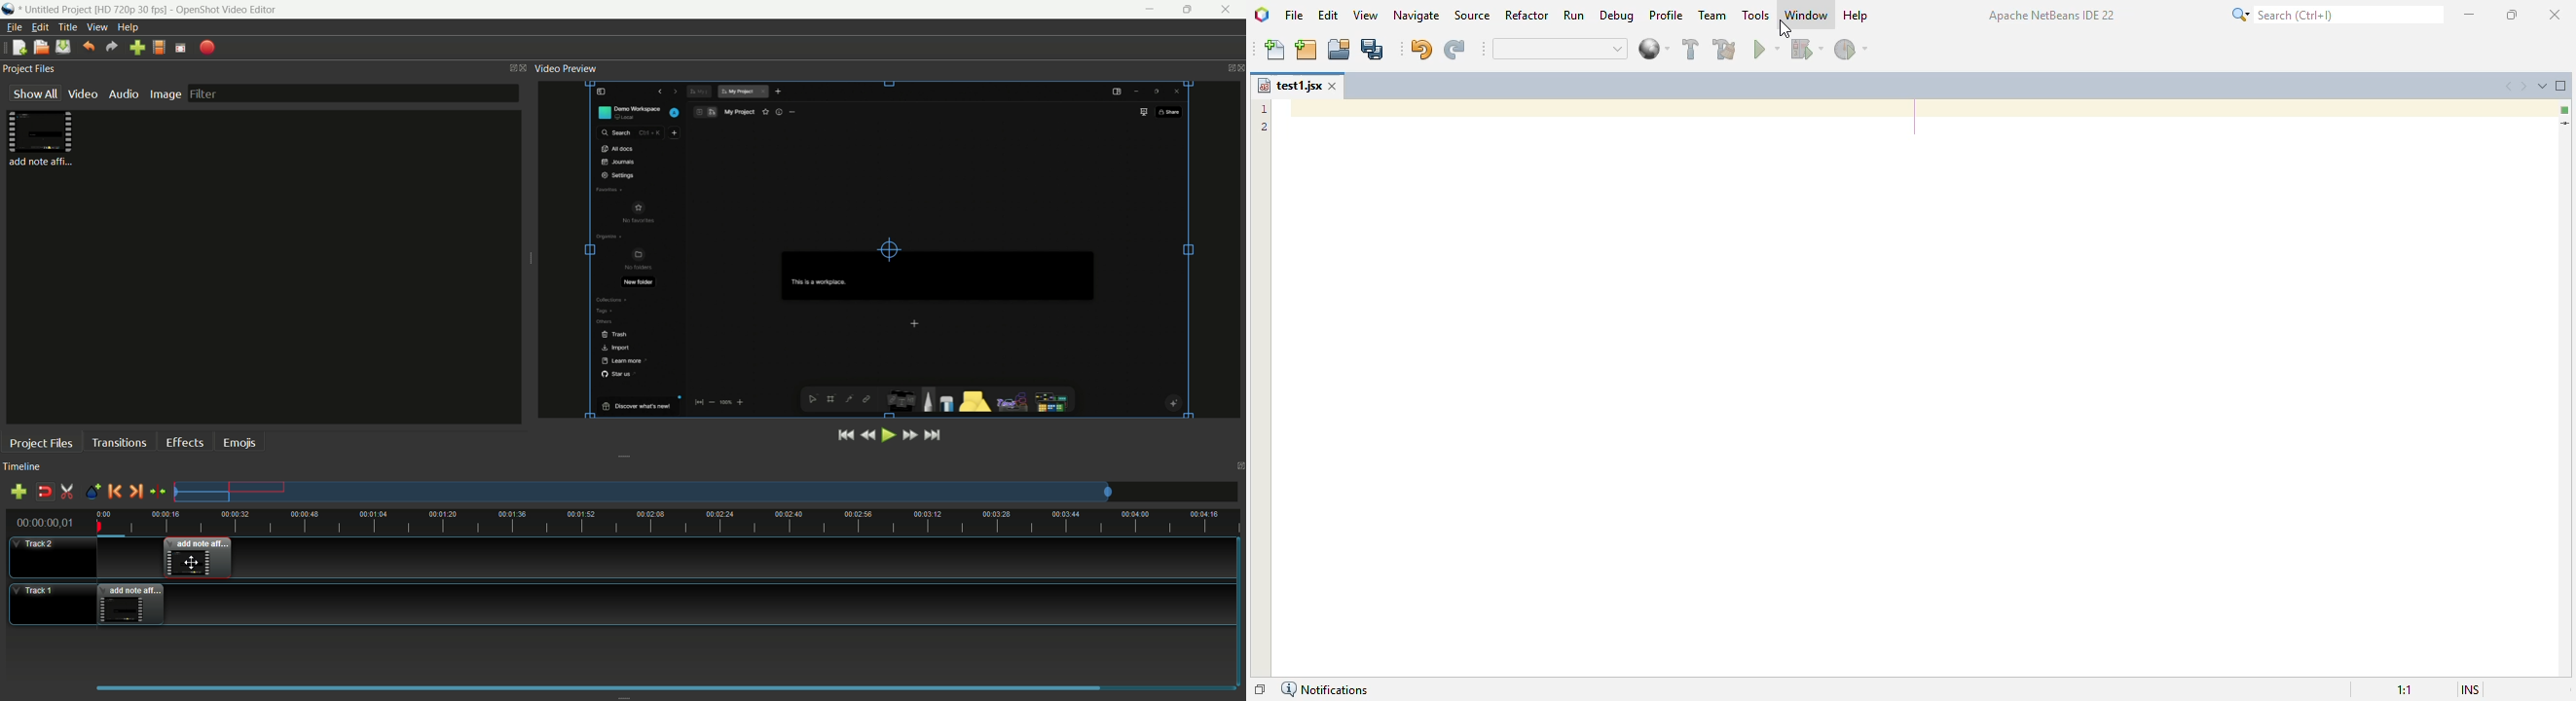 This screenshot has width=2576, height=728. Describe the element at coordinates (42, 443) in the screenshot. I see `project files` at that location.